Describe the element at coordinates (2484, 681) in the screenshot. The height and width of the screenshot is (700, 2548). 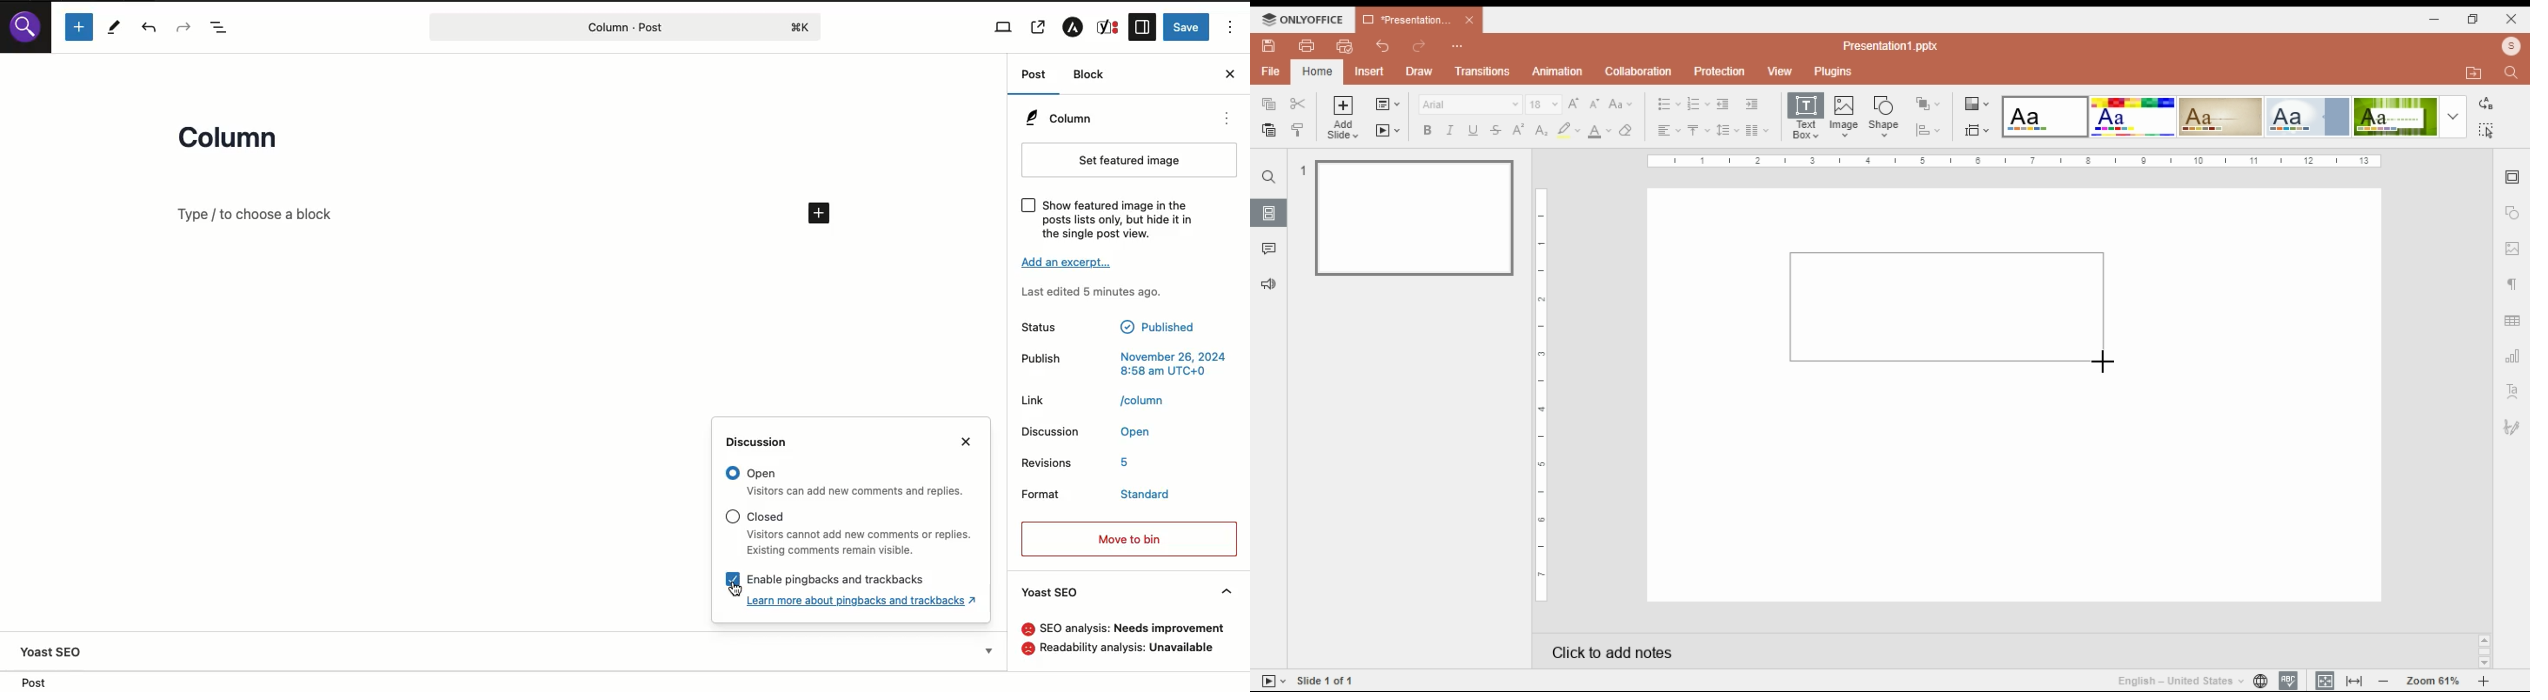
I see `increase zoom` at that location.